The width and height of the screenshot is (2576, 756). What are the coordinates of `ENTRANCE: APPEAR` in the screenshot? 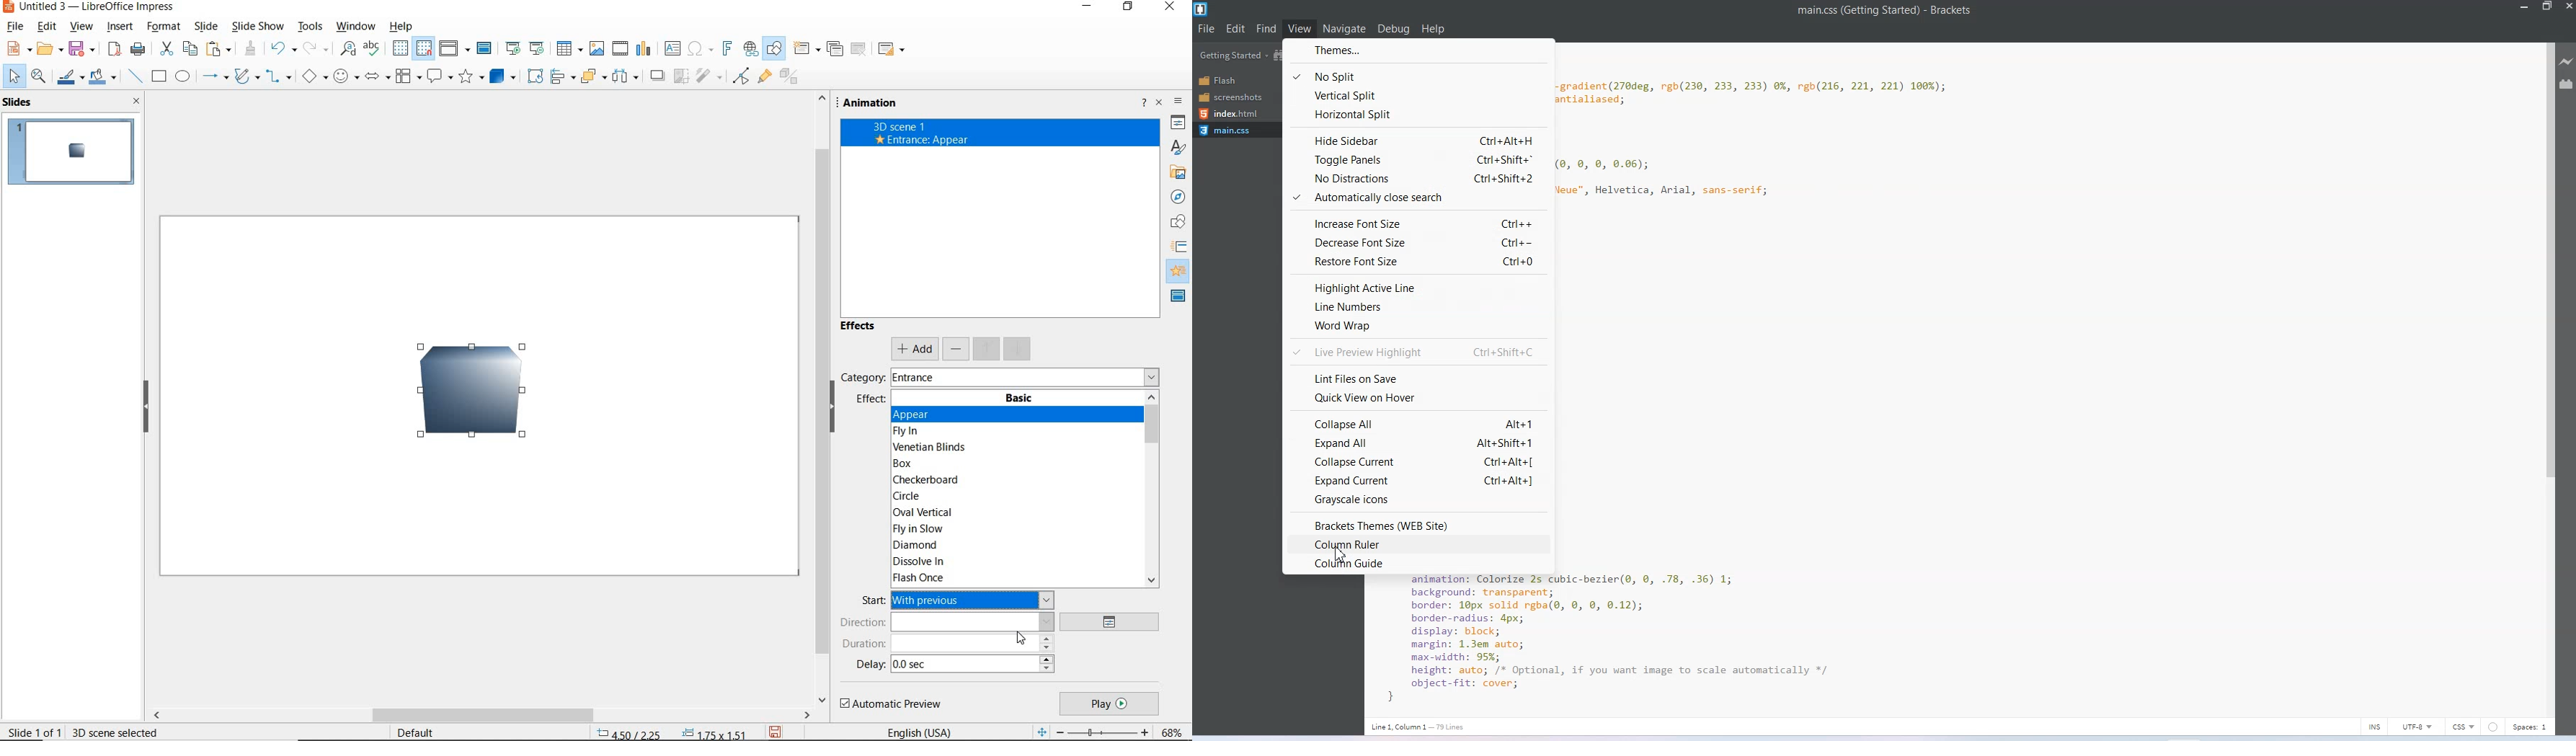 It's located at (922, 140).